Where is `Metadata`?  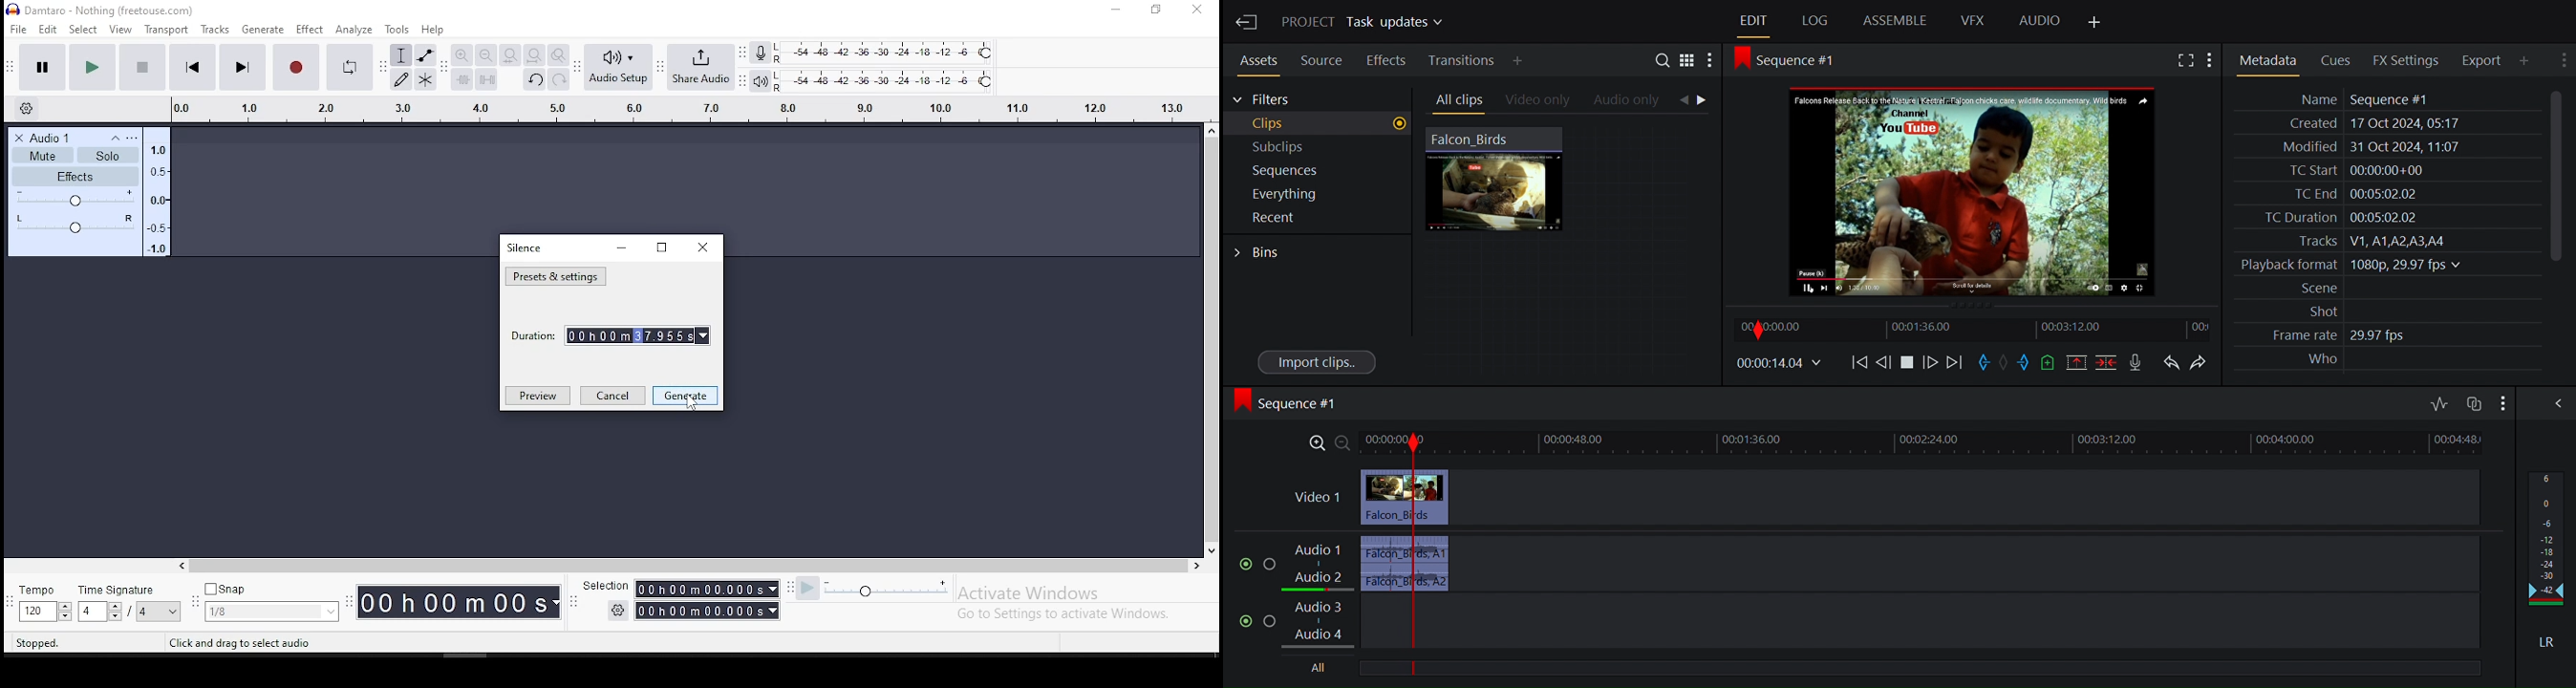 Metadata is located at coordinates (2268, 58).